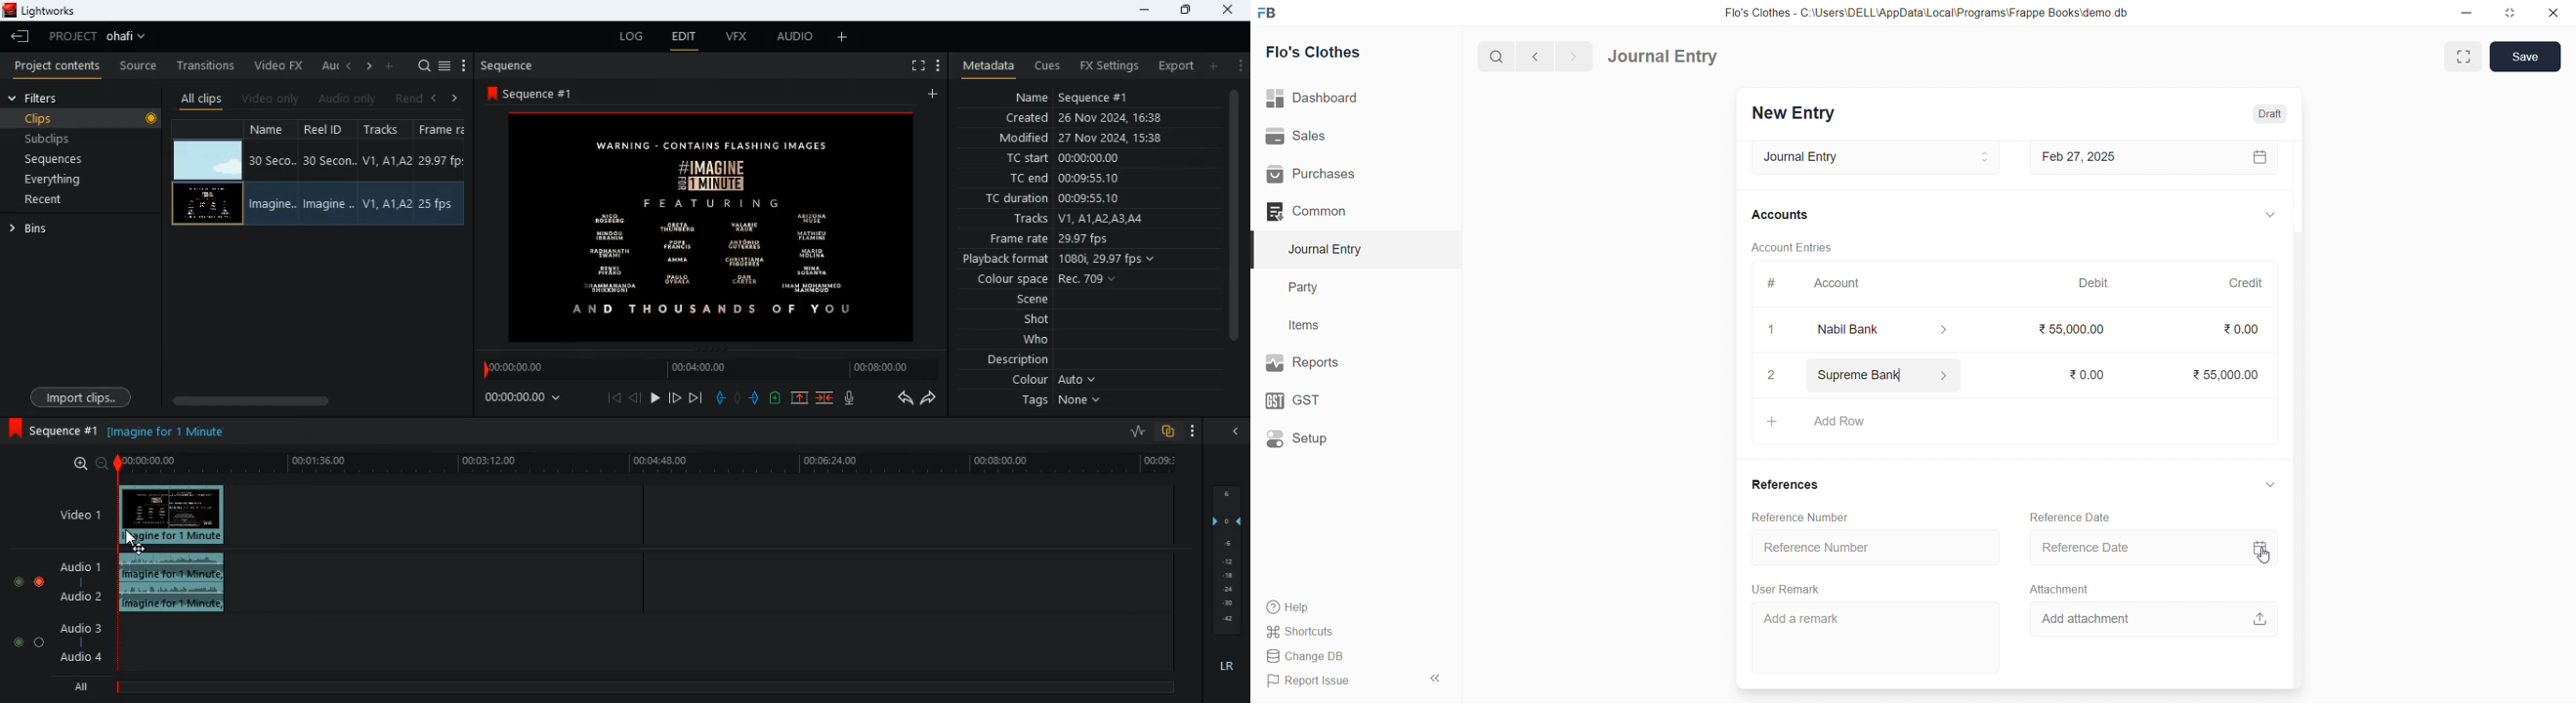 The image size is (2576, 728). I want to click on Reference Date, so click(2149, 548).